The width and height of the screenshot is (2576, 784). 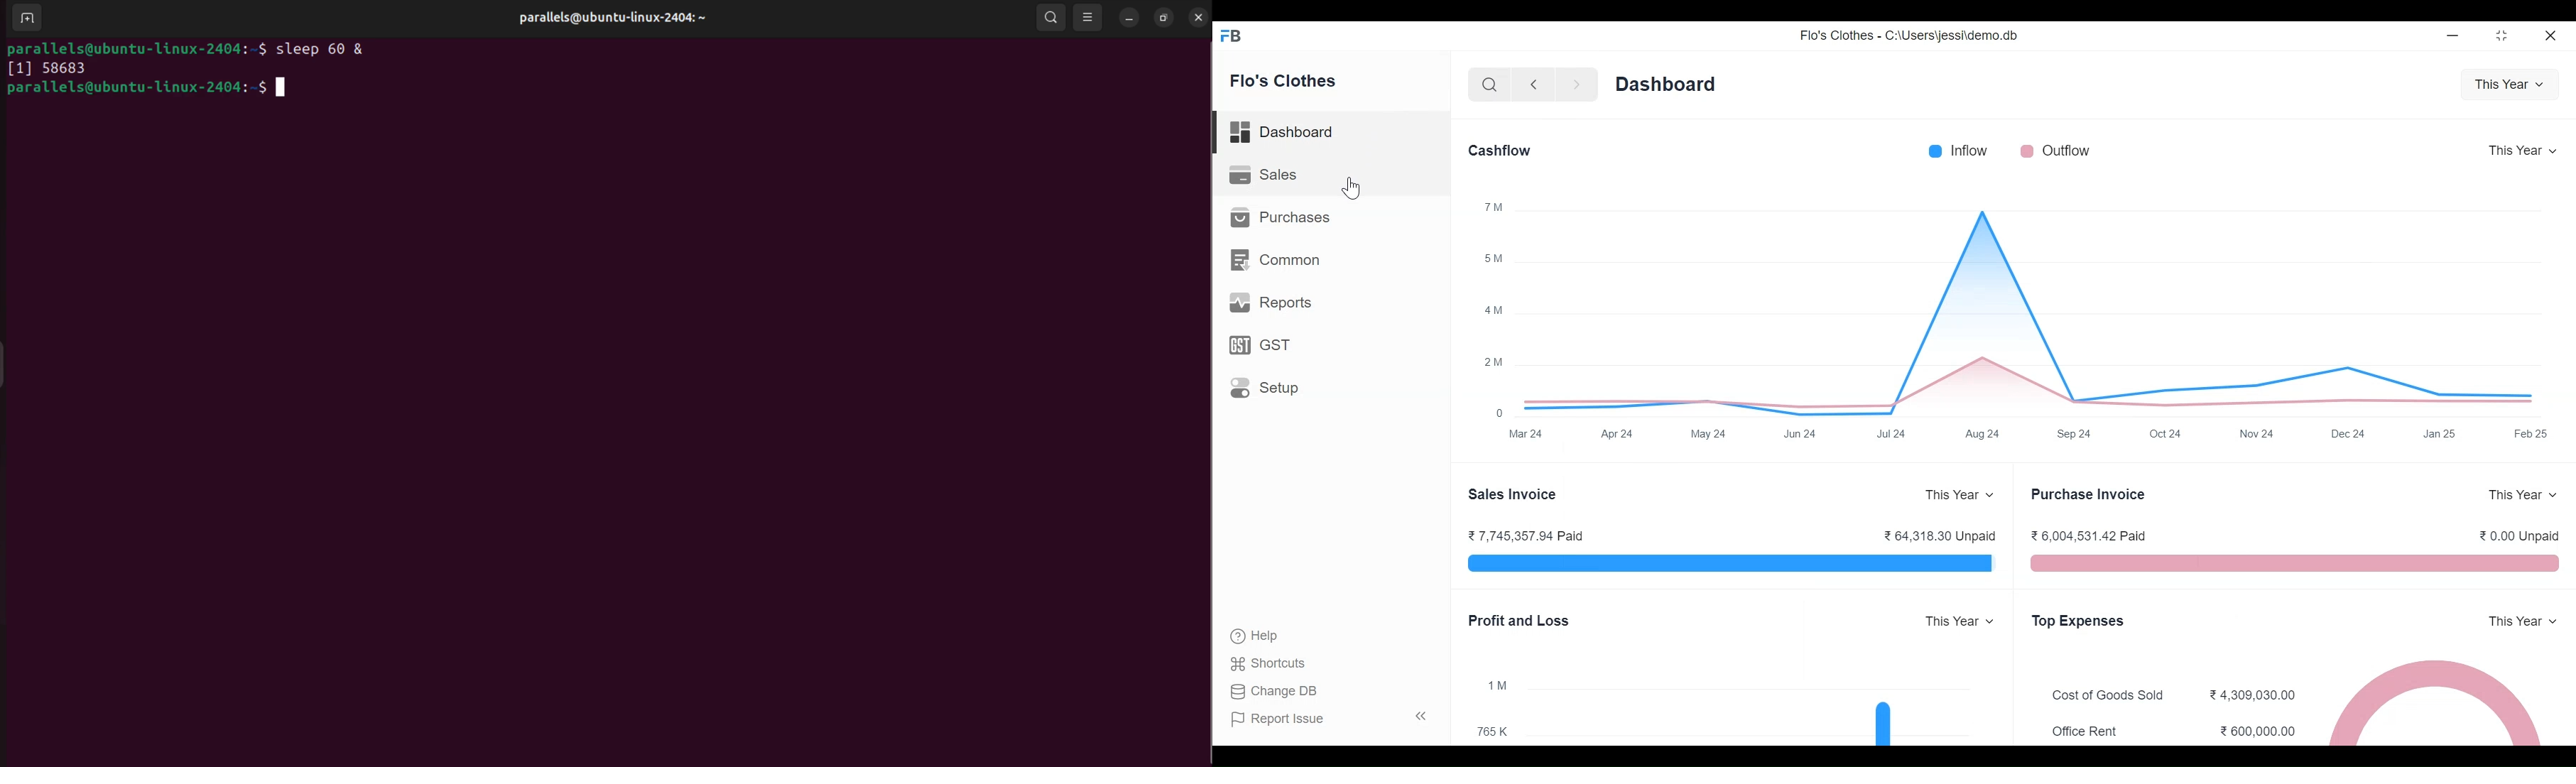 I want to click on sleep60 &, so click(x=328, y=48).